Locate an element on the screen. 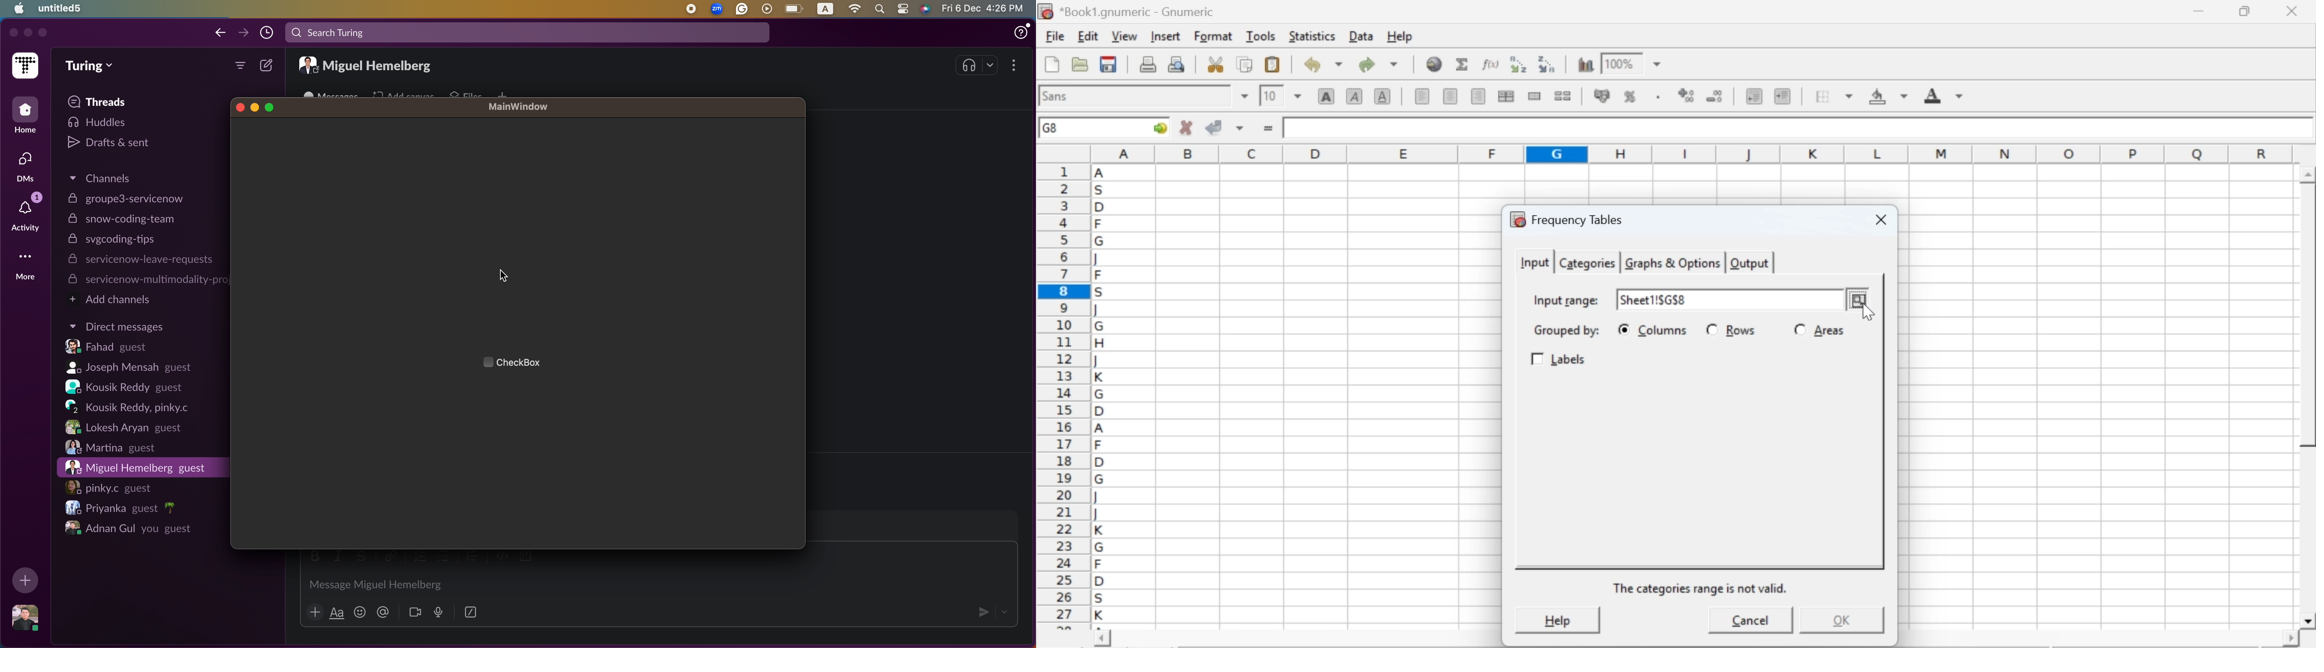 The image size is (2324, 672). play is located at coordinates (769, 8).